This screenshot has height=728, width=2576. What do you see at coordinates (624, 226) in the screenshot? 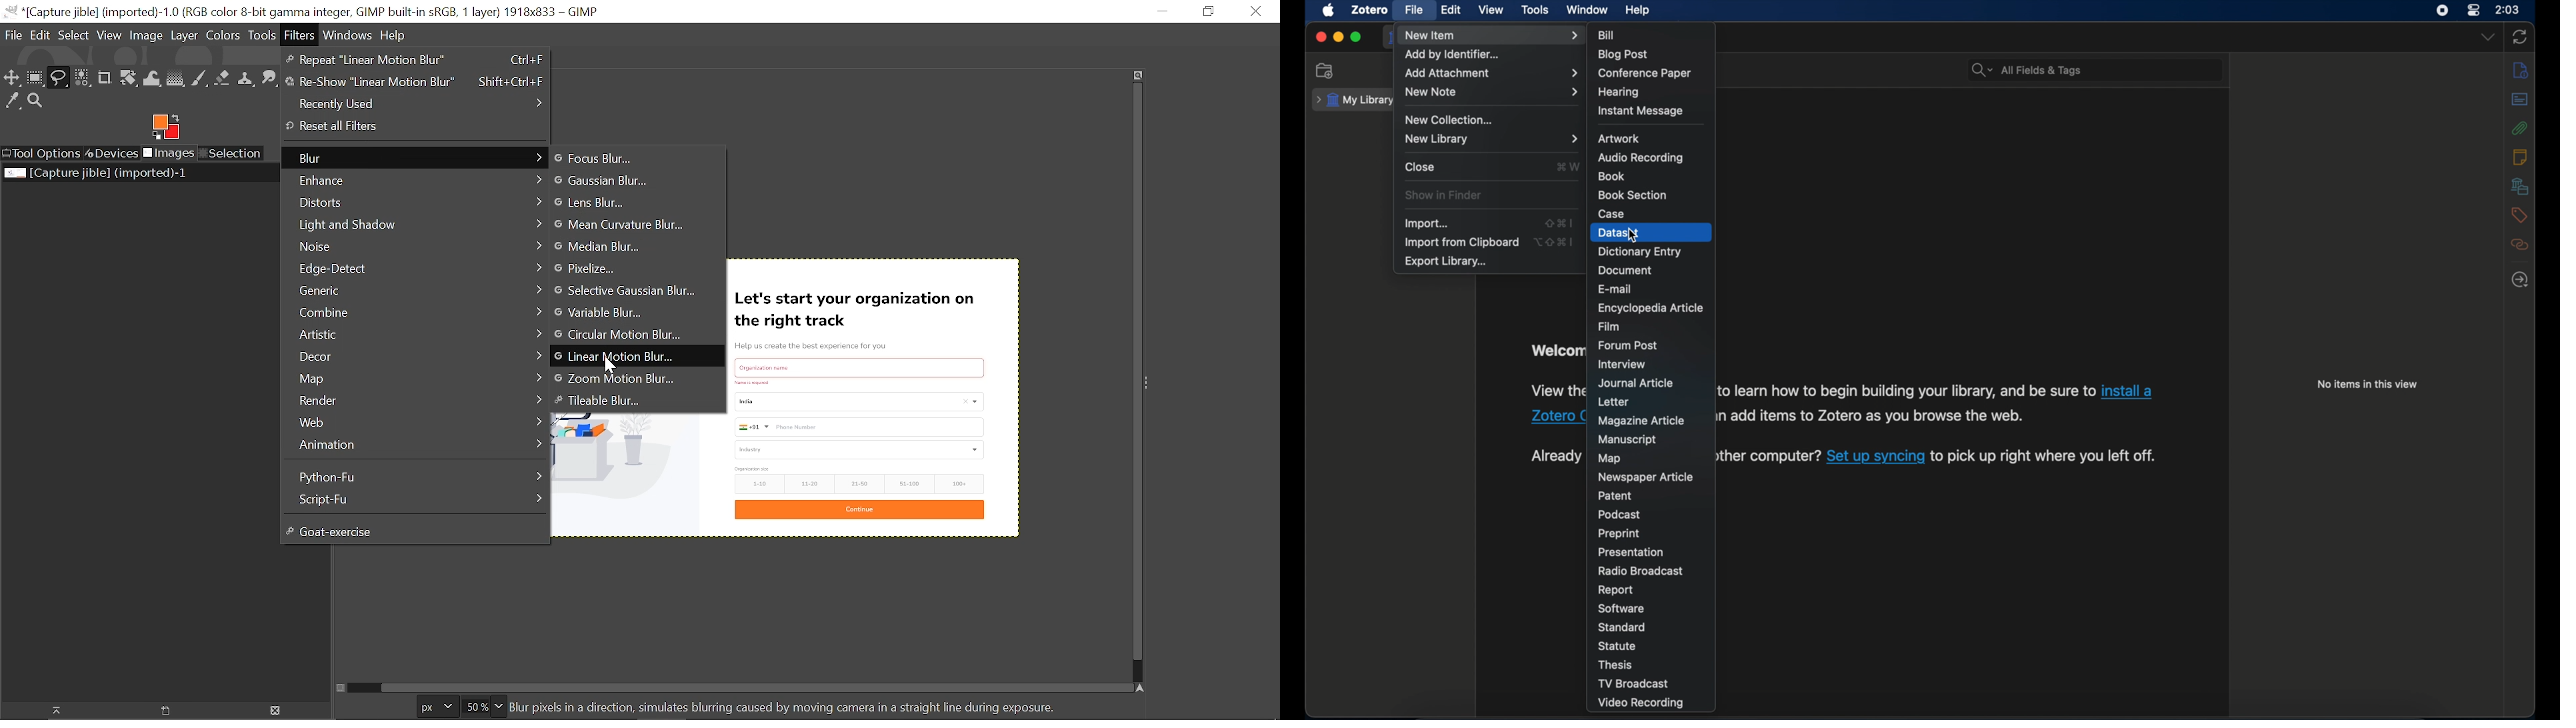
I see `Mean curvature blur` at bounding box center [624, 226].